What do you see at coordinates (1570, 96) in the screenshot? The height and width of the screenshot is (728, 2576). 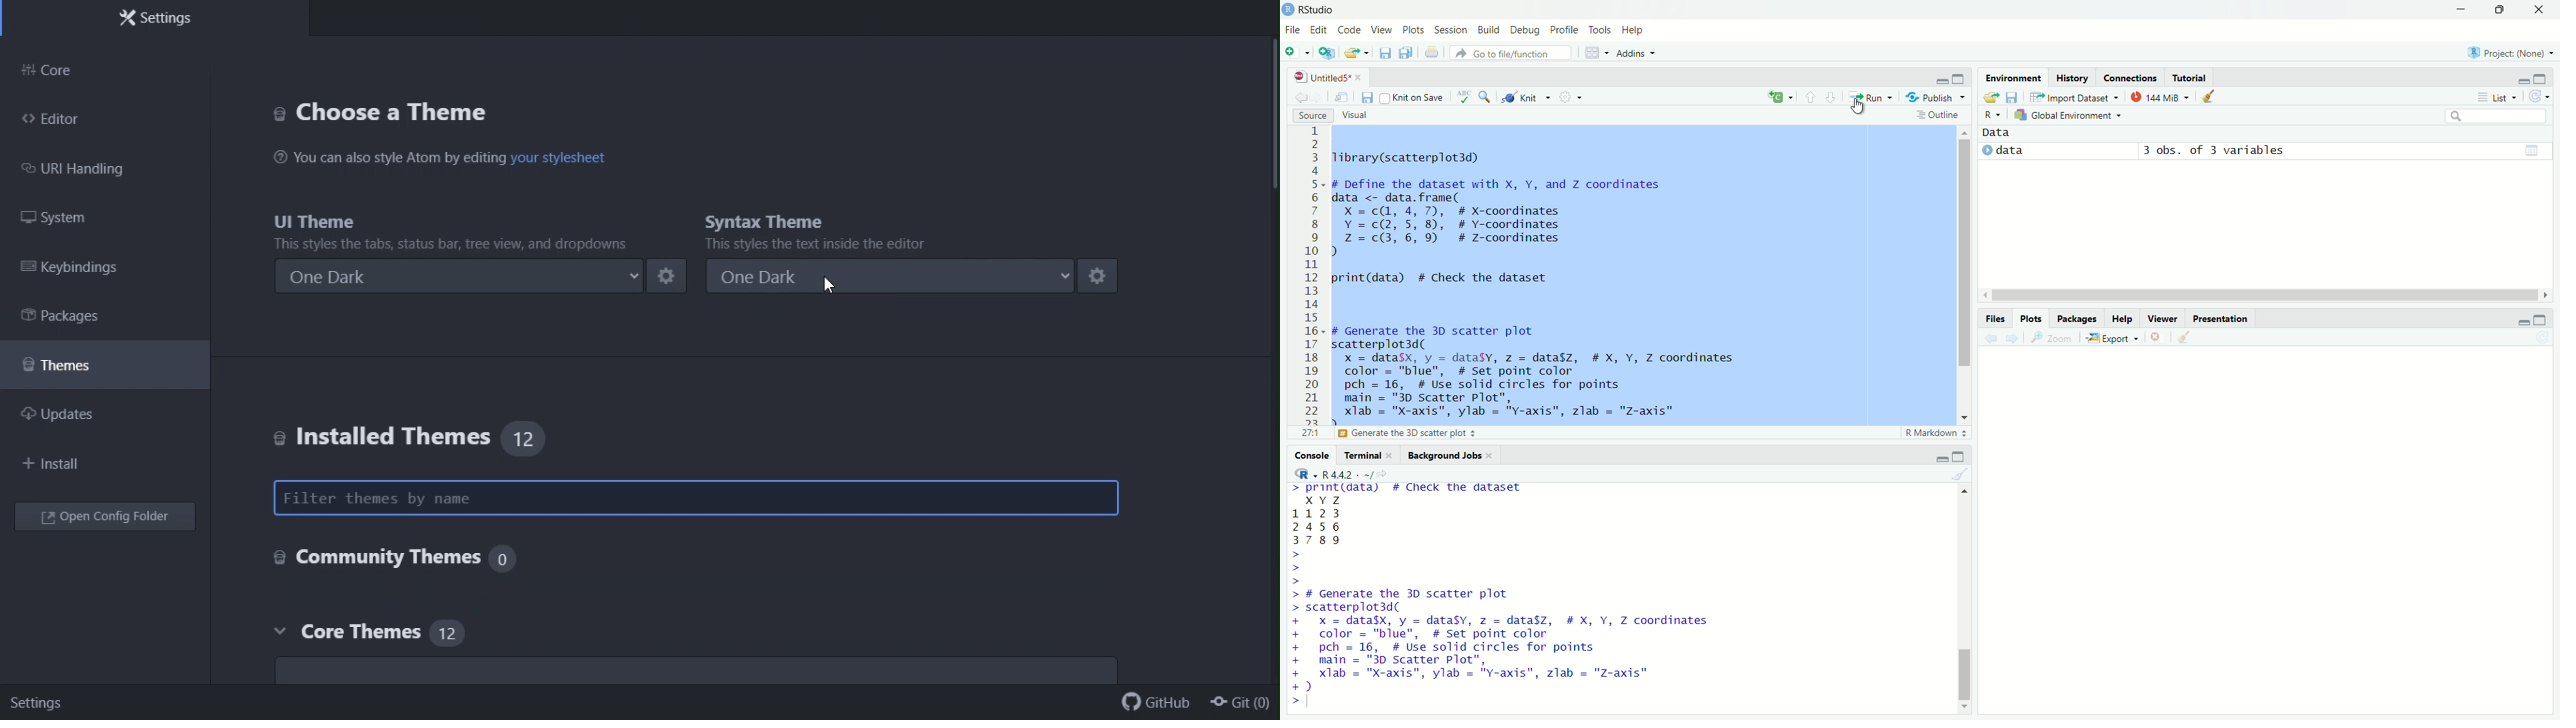 I see `settings` at bounding box center [1570, 96].